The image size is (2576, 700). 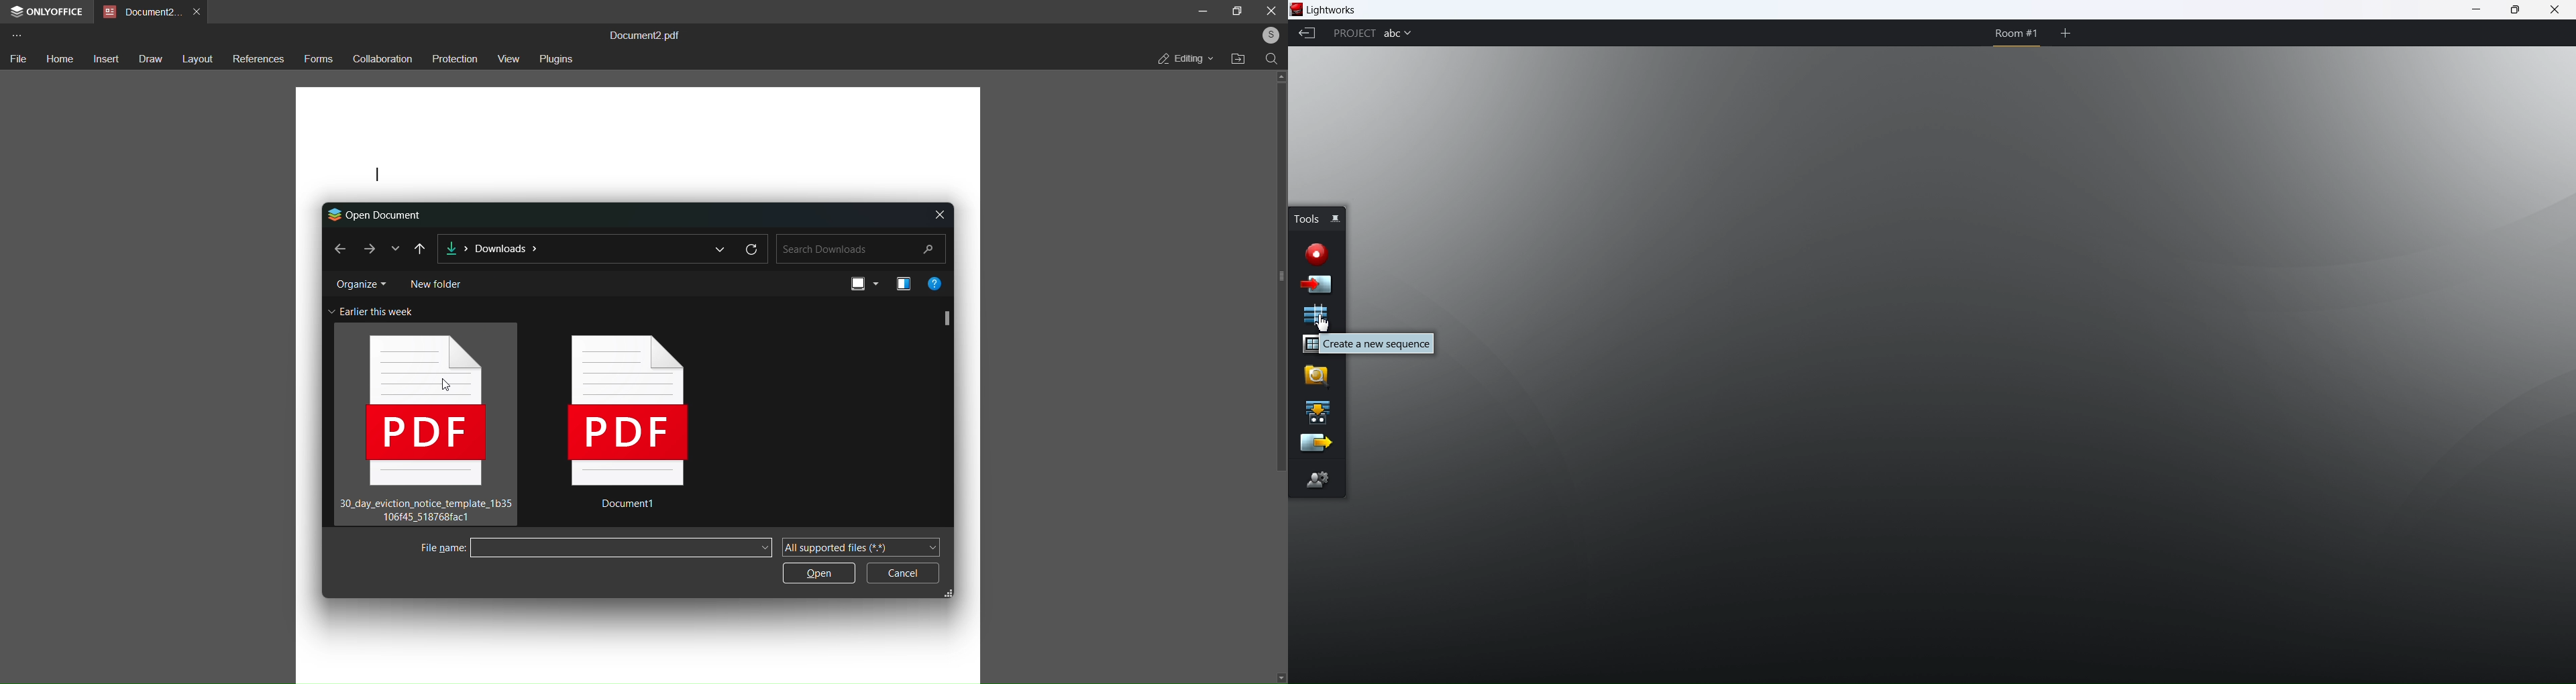 I want to click on pin this object, so click(x=1340, y=220).